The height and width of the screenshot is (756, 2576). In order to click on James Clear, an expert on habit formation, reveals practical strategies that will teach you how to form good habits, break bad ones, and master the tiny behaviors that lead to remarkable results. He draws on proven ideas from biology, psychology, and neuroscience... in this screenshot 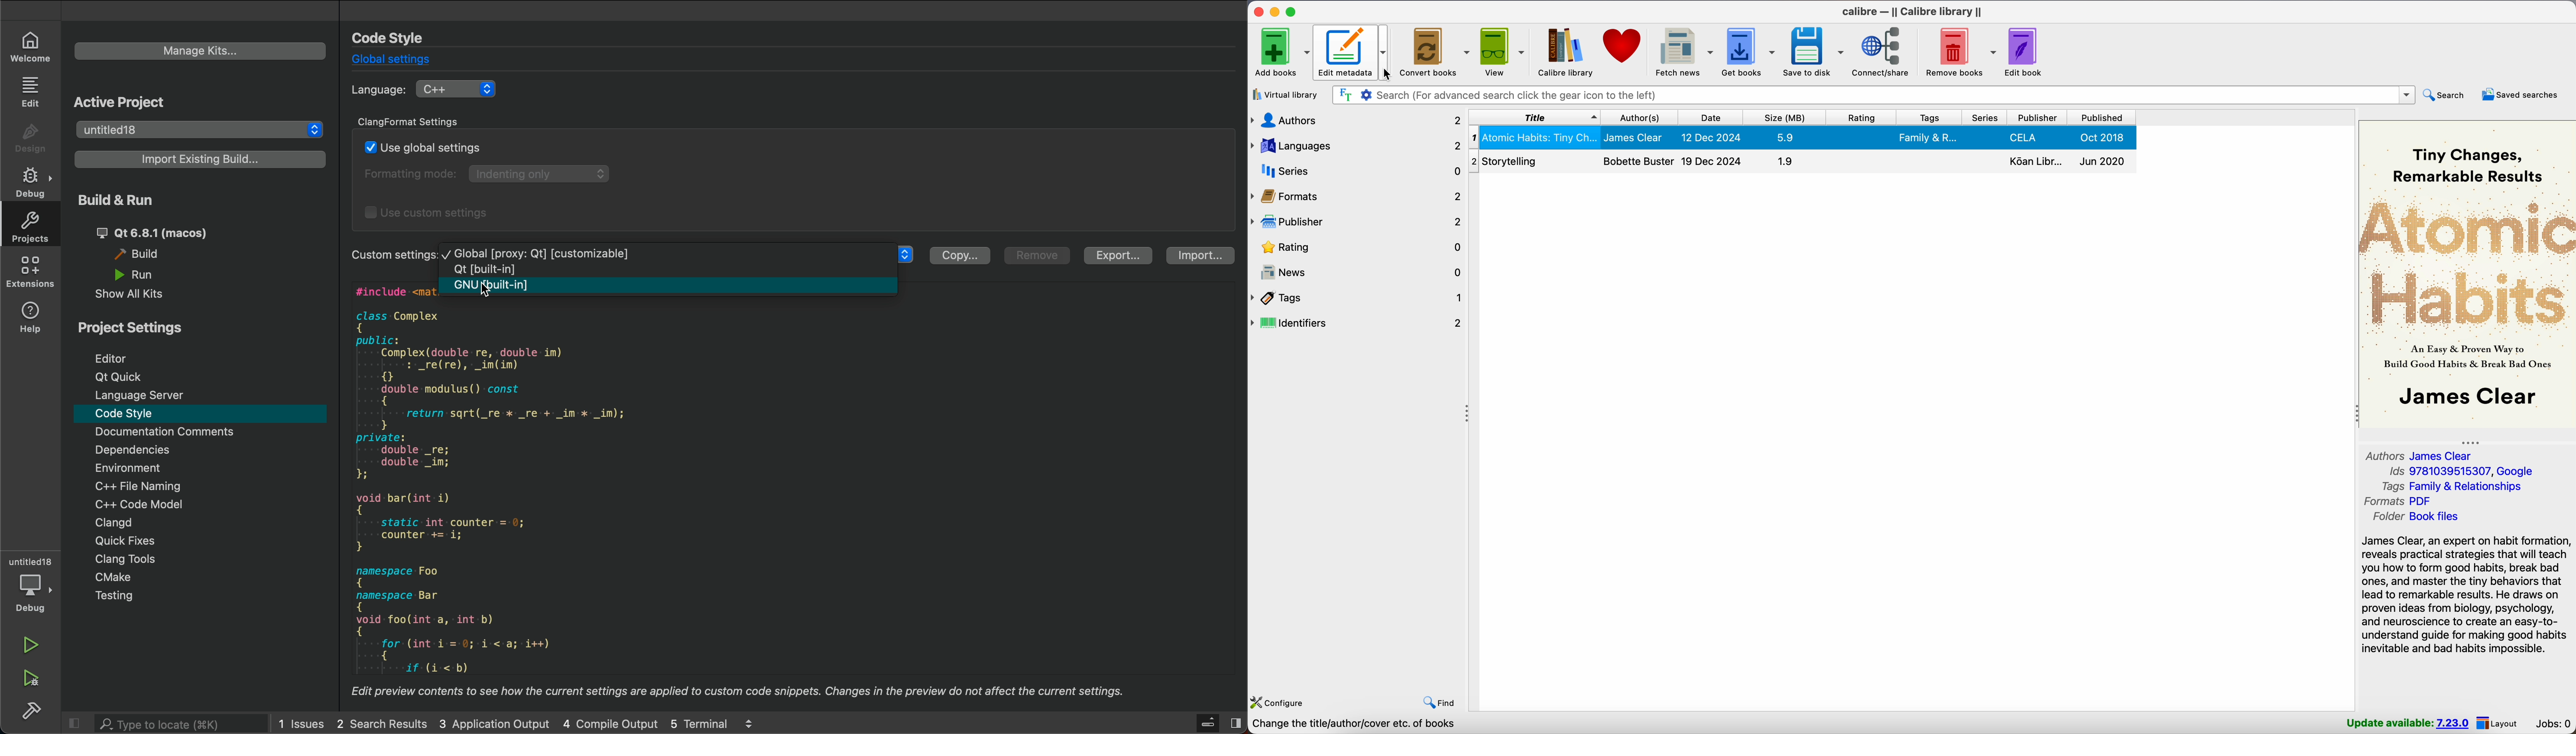, I will do `click(2466, 596)`.